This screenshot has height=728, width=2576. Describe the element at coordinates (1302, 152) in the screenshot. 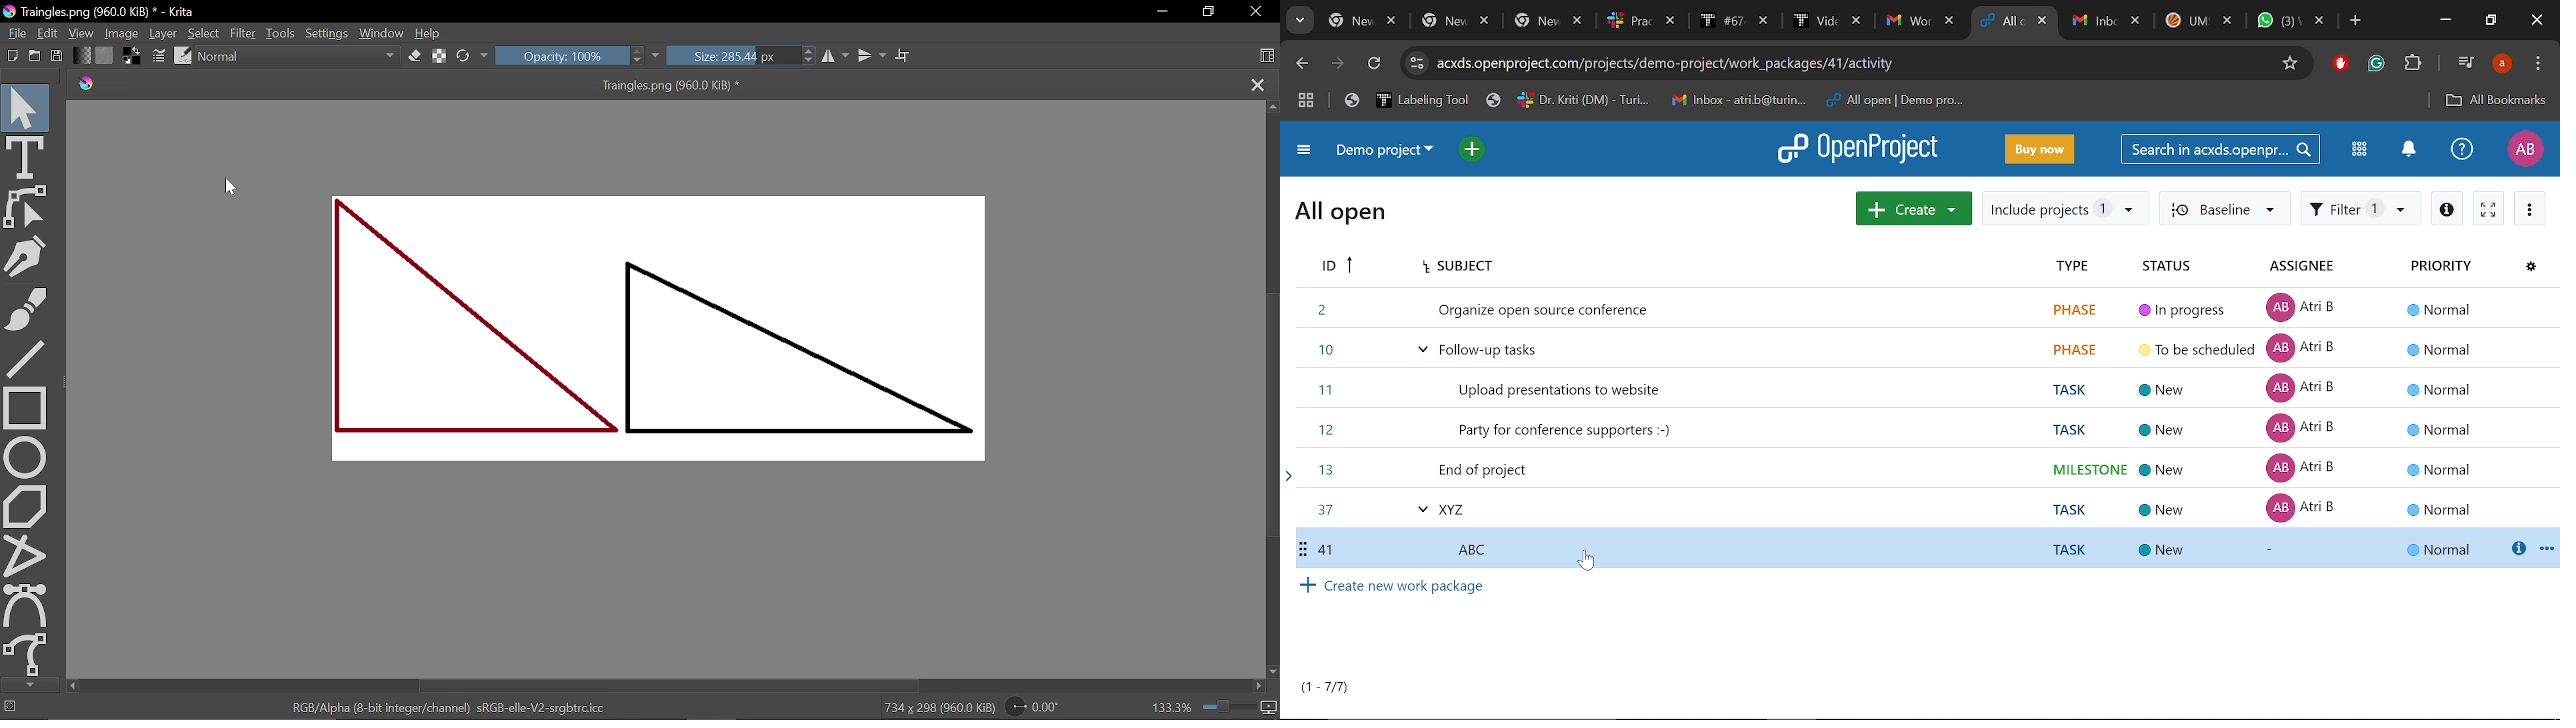

I see `Expand project menu` at that location.